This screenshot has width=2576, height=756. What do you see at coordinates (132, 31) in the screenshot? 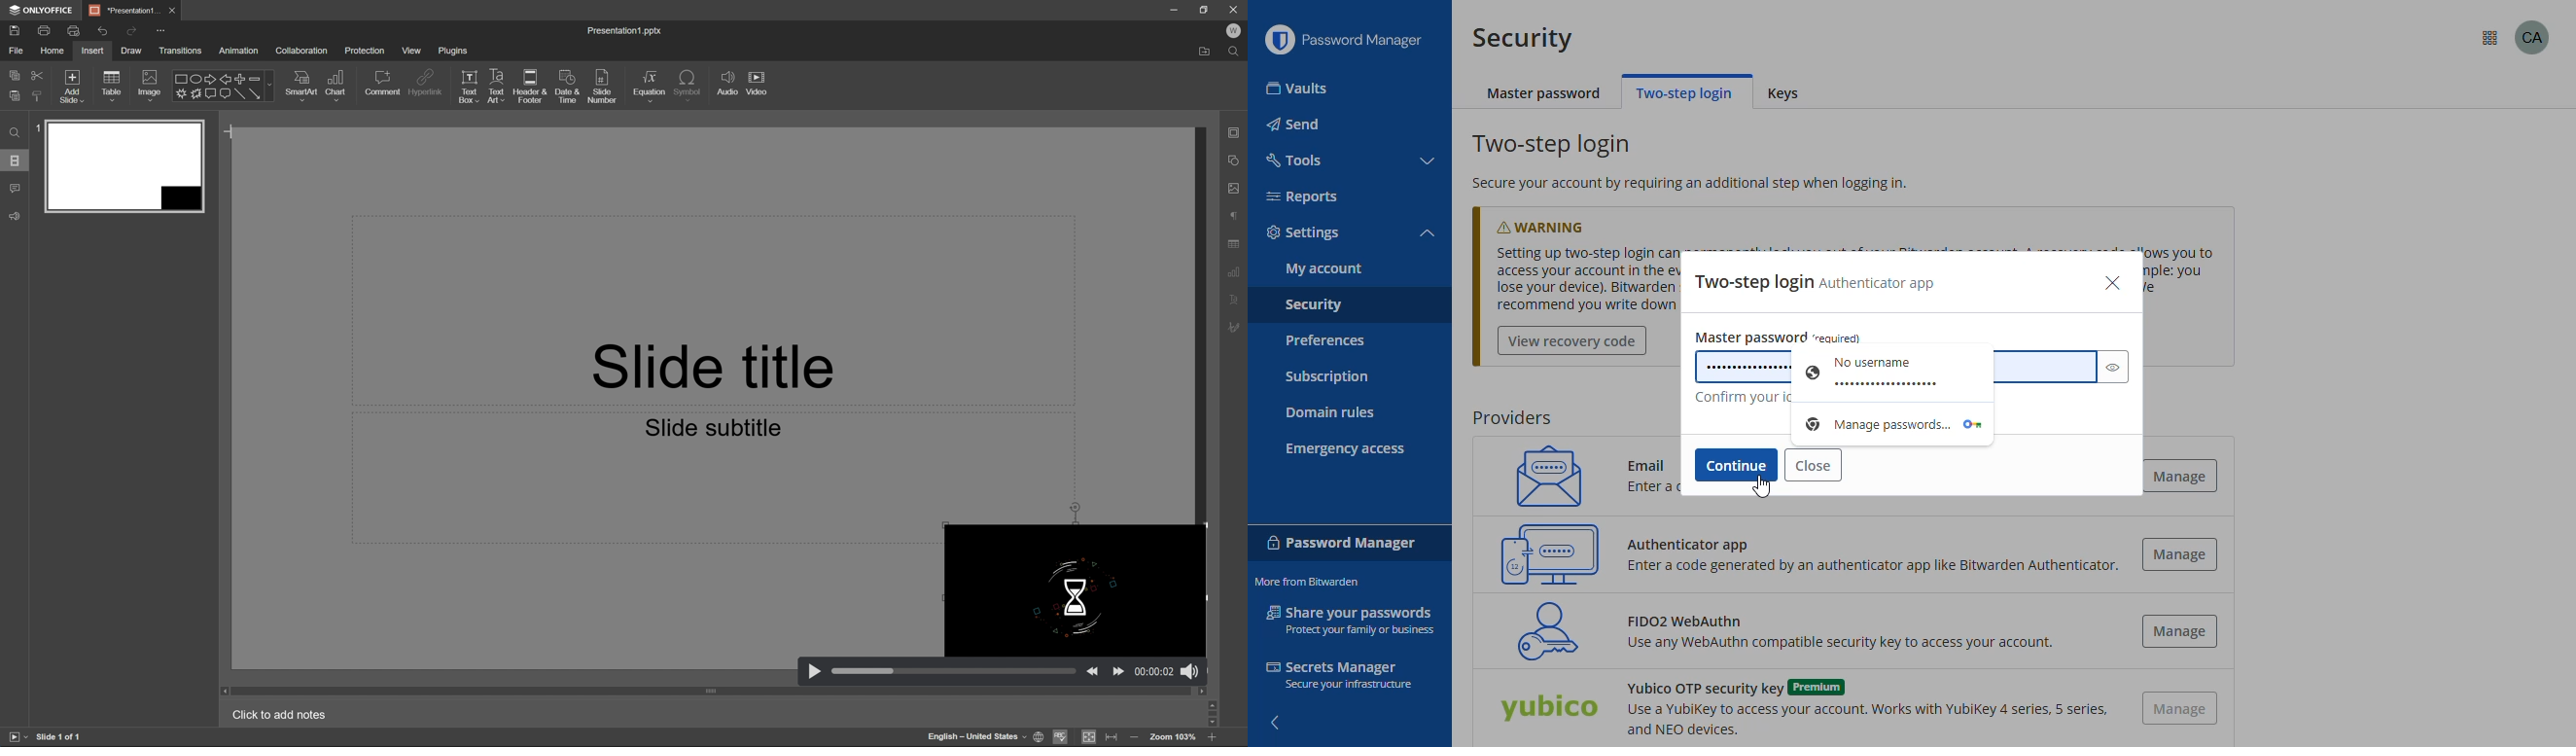
I see `redo` at bounding box center [132, 31].